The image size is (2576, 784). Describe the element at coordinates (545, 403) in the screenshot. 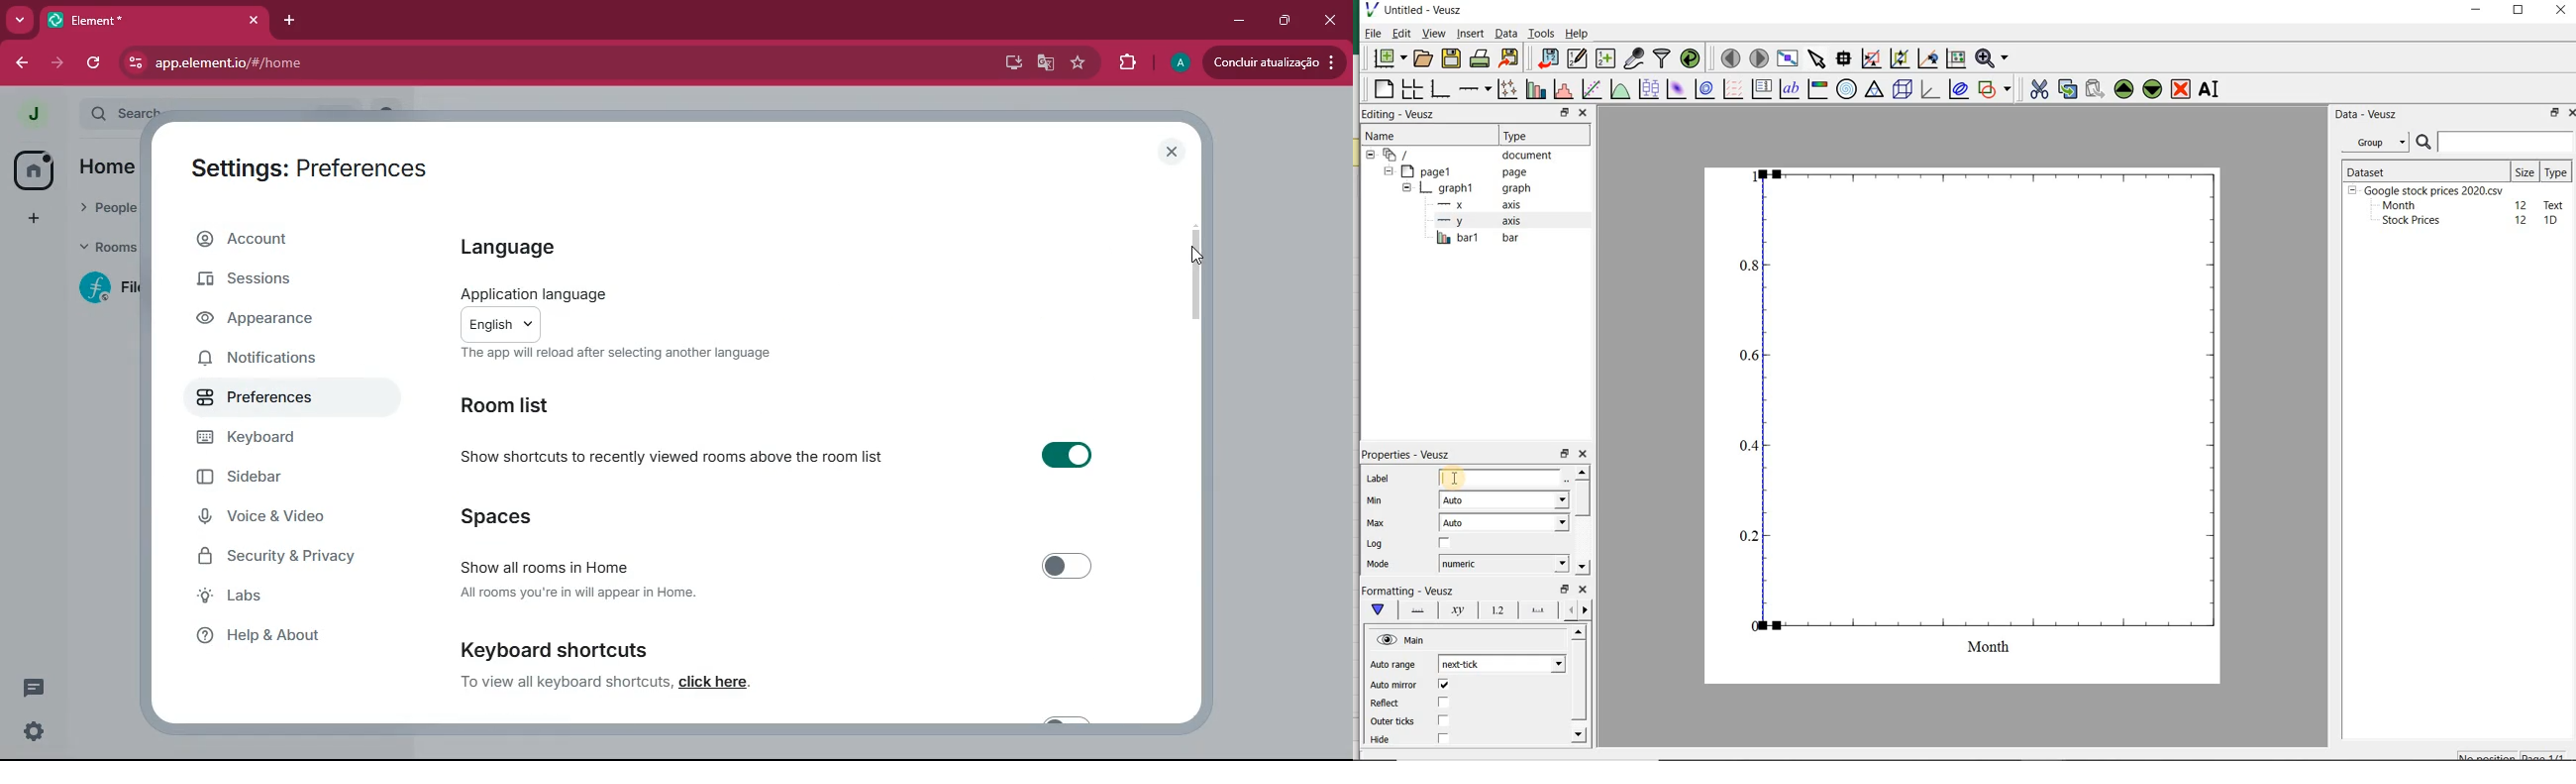

I see `room list` at that location.